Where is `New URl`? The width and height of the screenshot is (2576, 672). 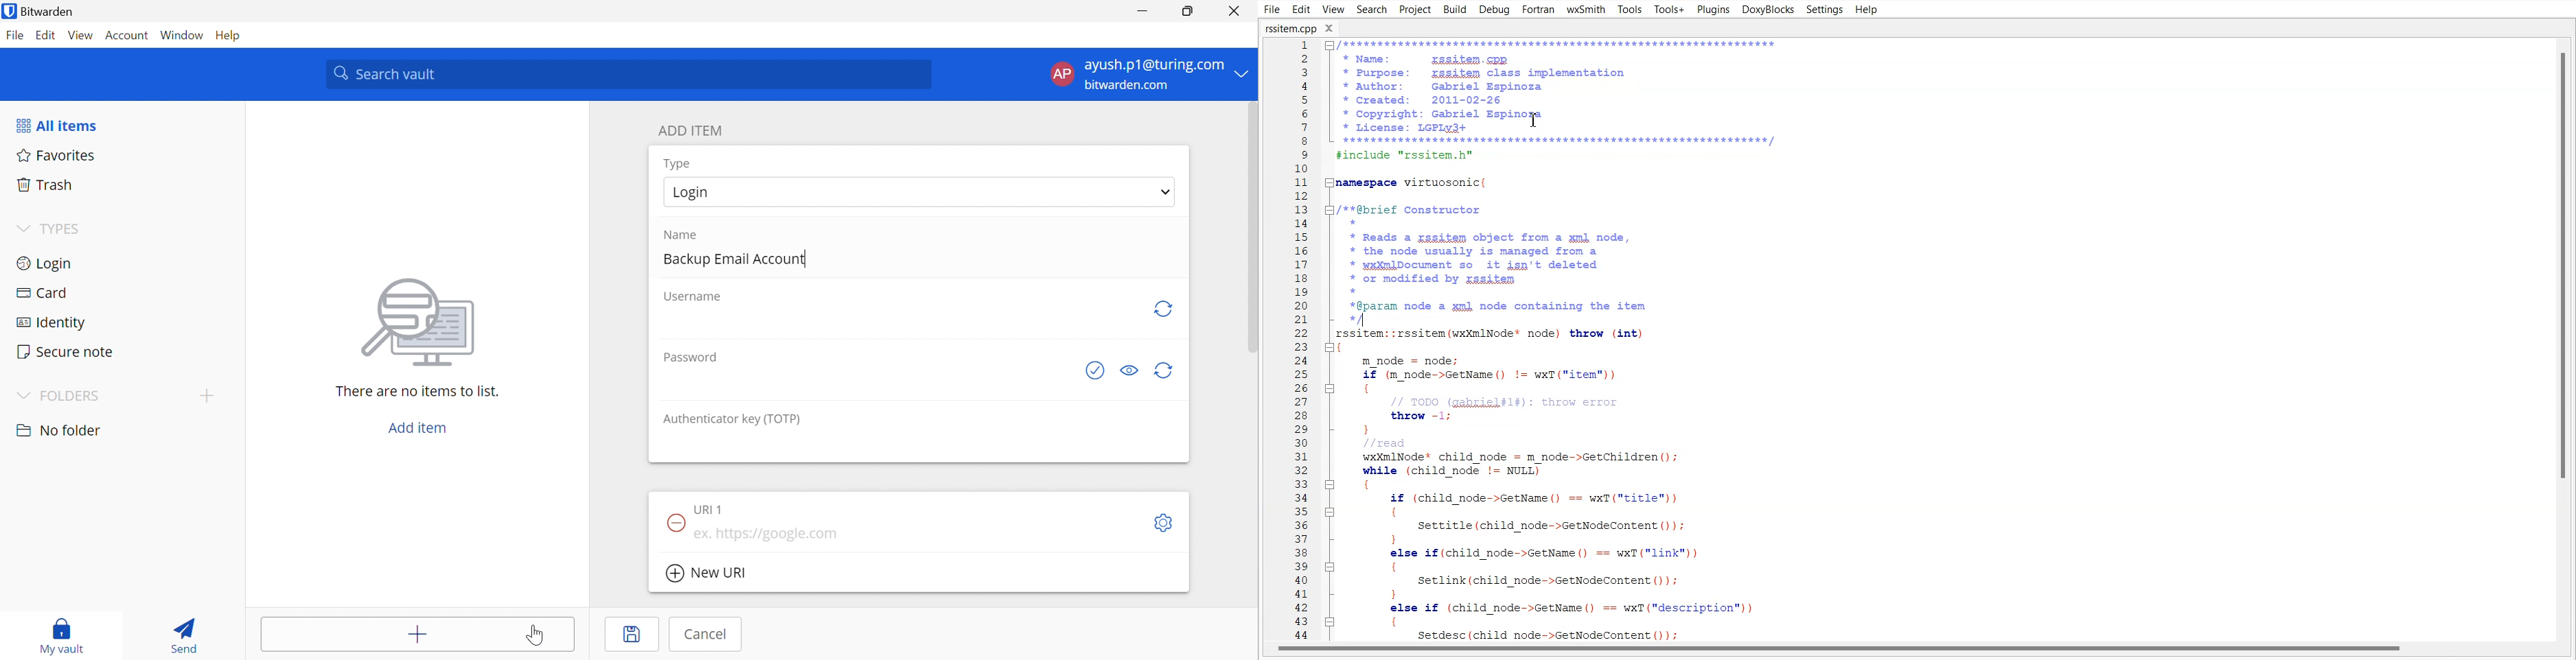 New URl is located at coordinates (706, 574).